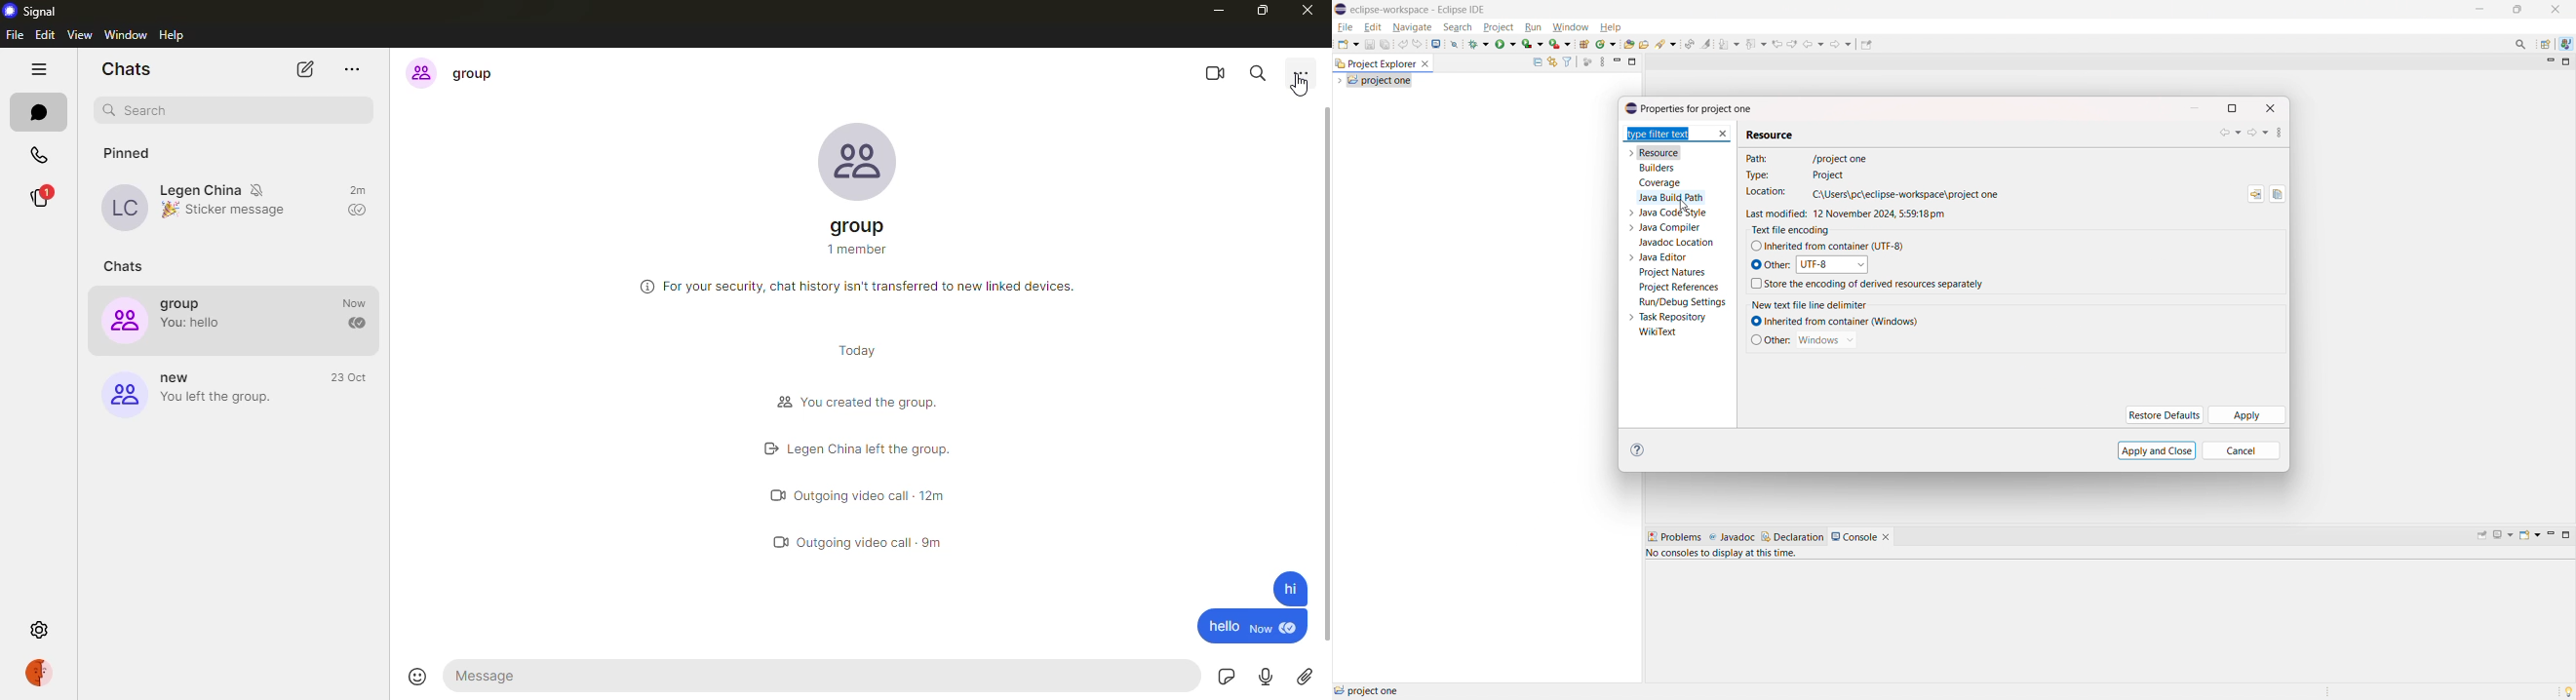 This screenshot has width=2576, height=700. Describe the element at coordinates (1689, 108) in the screenshot. I see `properties for project one` at that location.